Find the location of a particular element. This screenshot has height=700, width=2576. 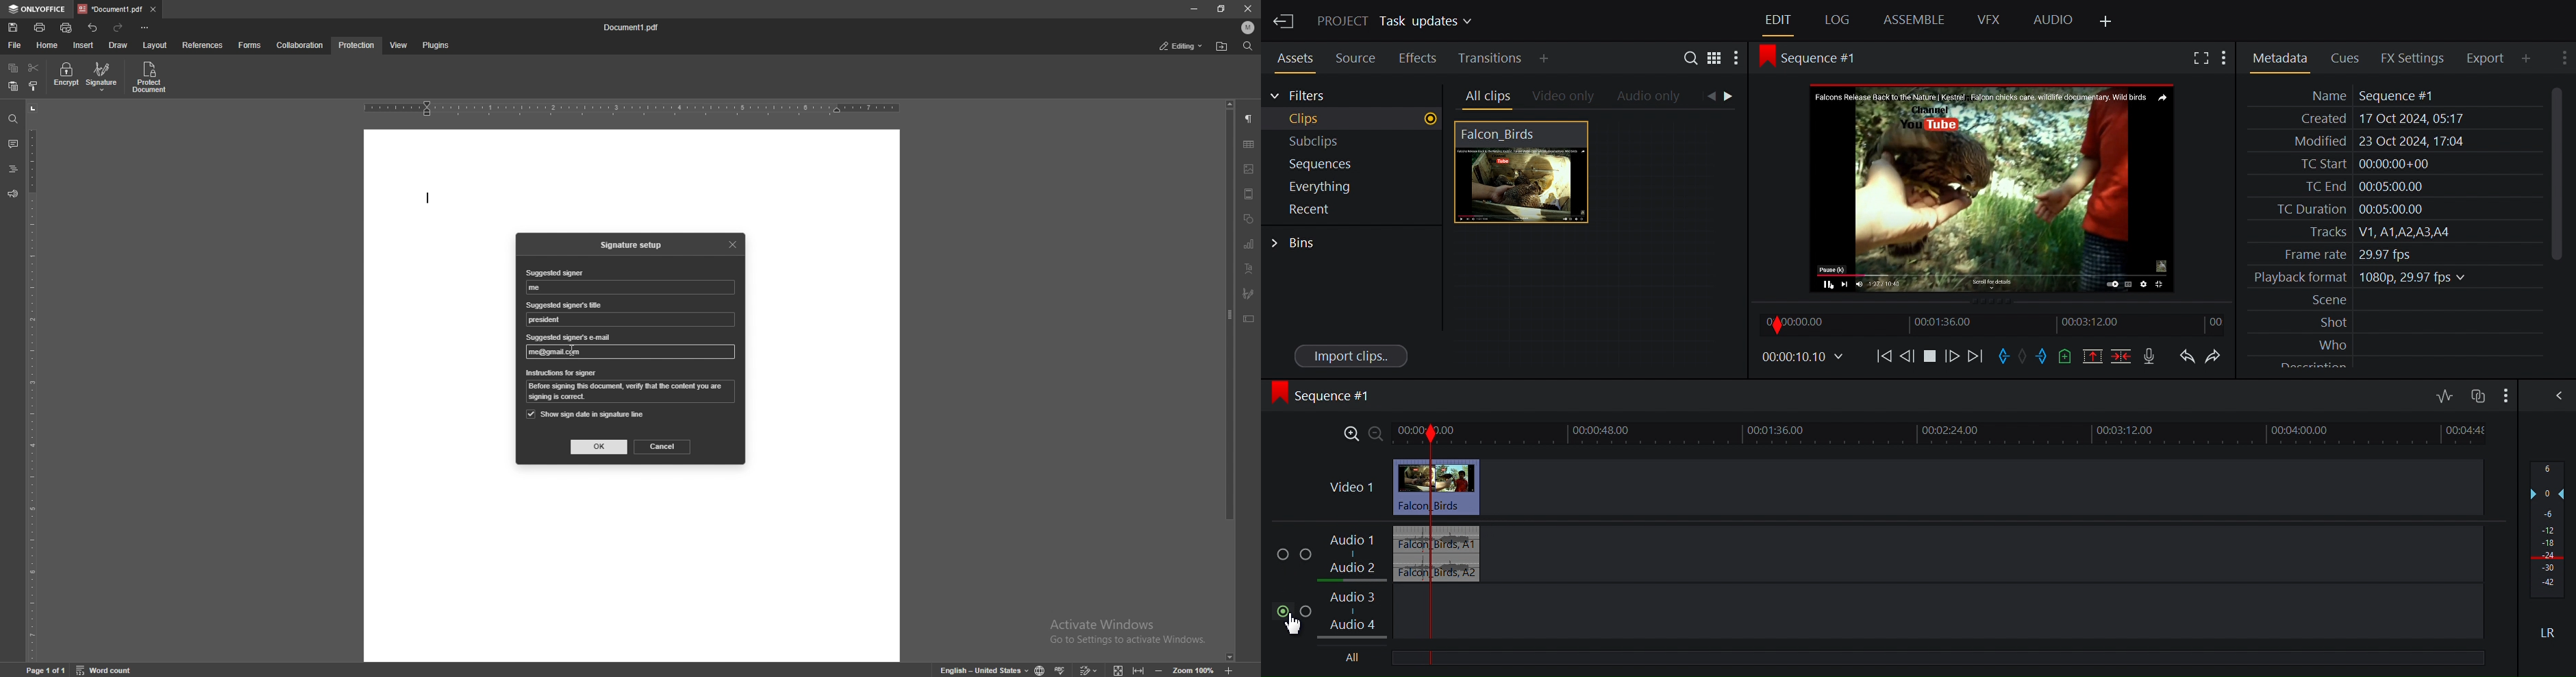

show sign date is located at coordinates (586, 414).